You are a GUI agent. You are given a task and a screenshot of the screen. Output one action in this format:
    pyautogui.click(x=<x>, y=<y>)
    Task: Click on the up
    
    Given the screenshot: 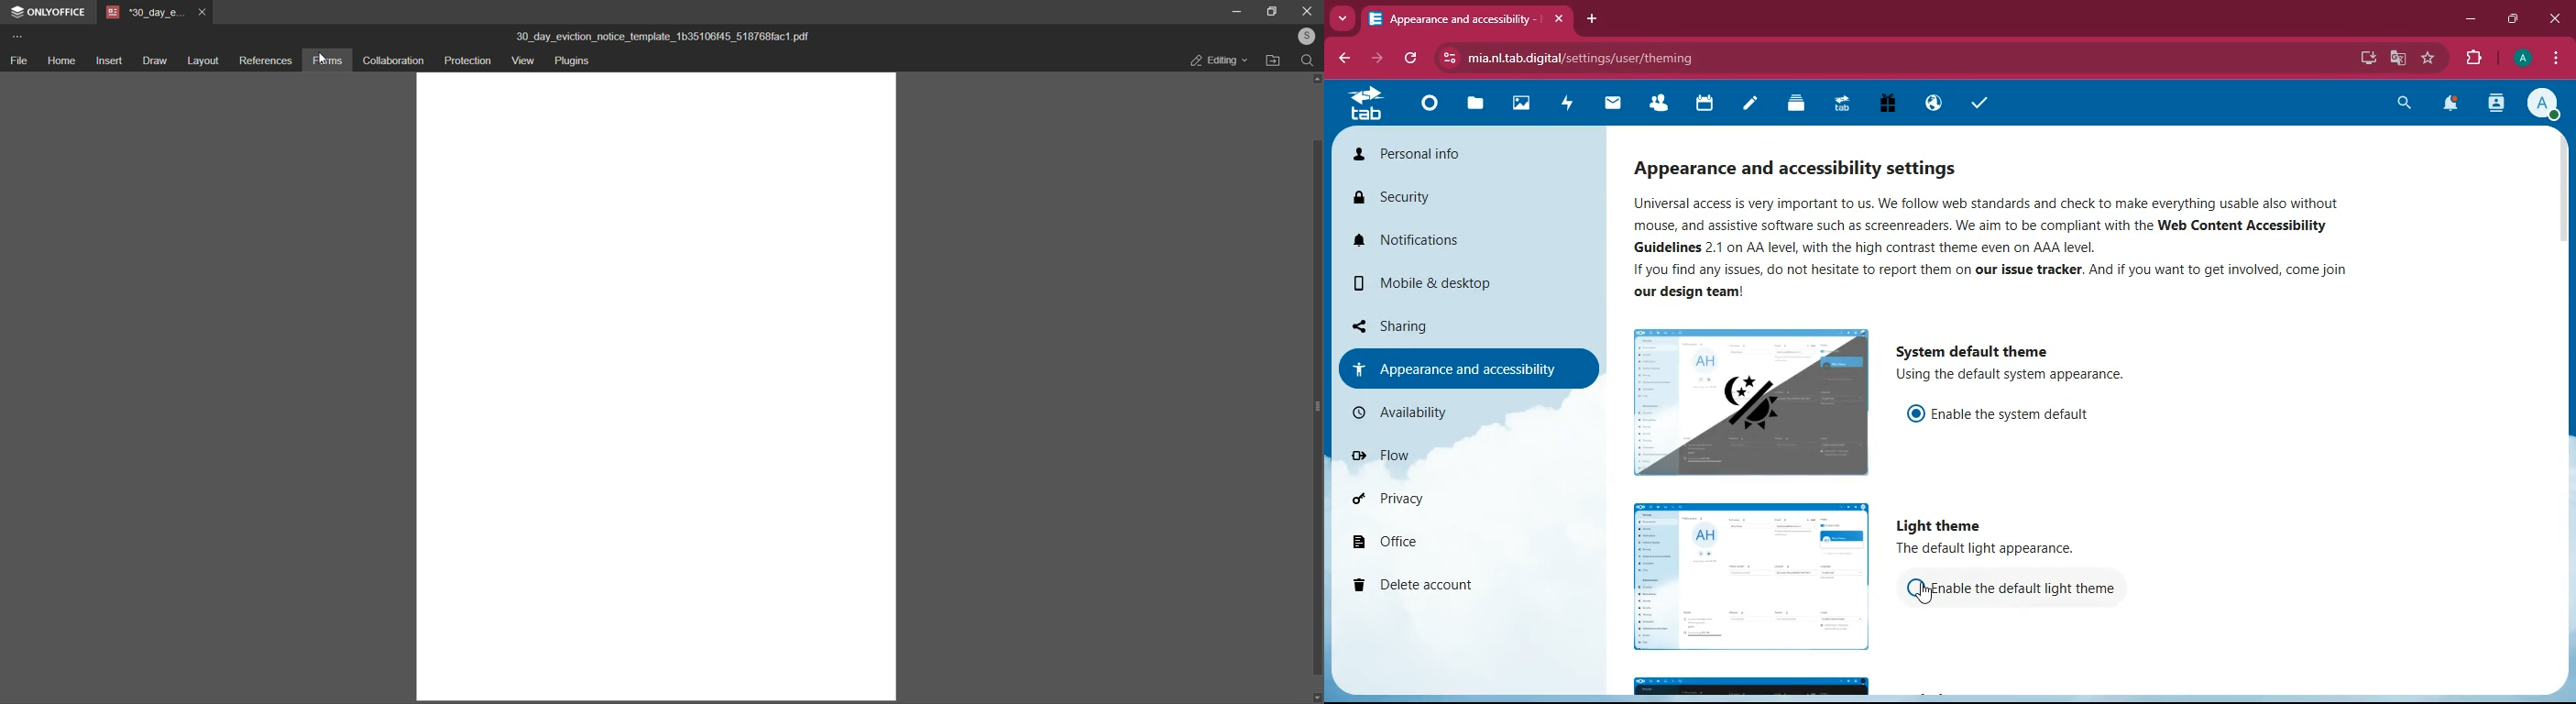 What is the action you would take?
    pyautogui.click(x=1316, y=79)
    